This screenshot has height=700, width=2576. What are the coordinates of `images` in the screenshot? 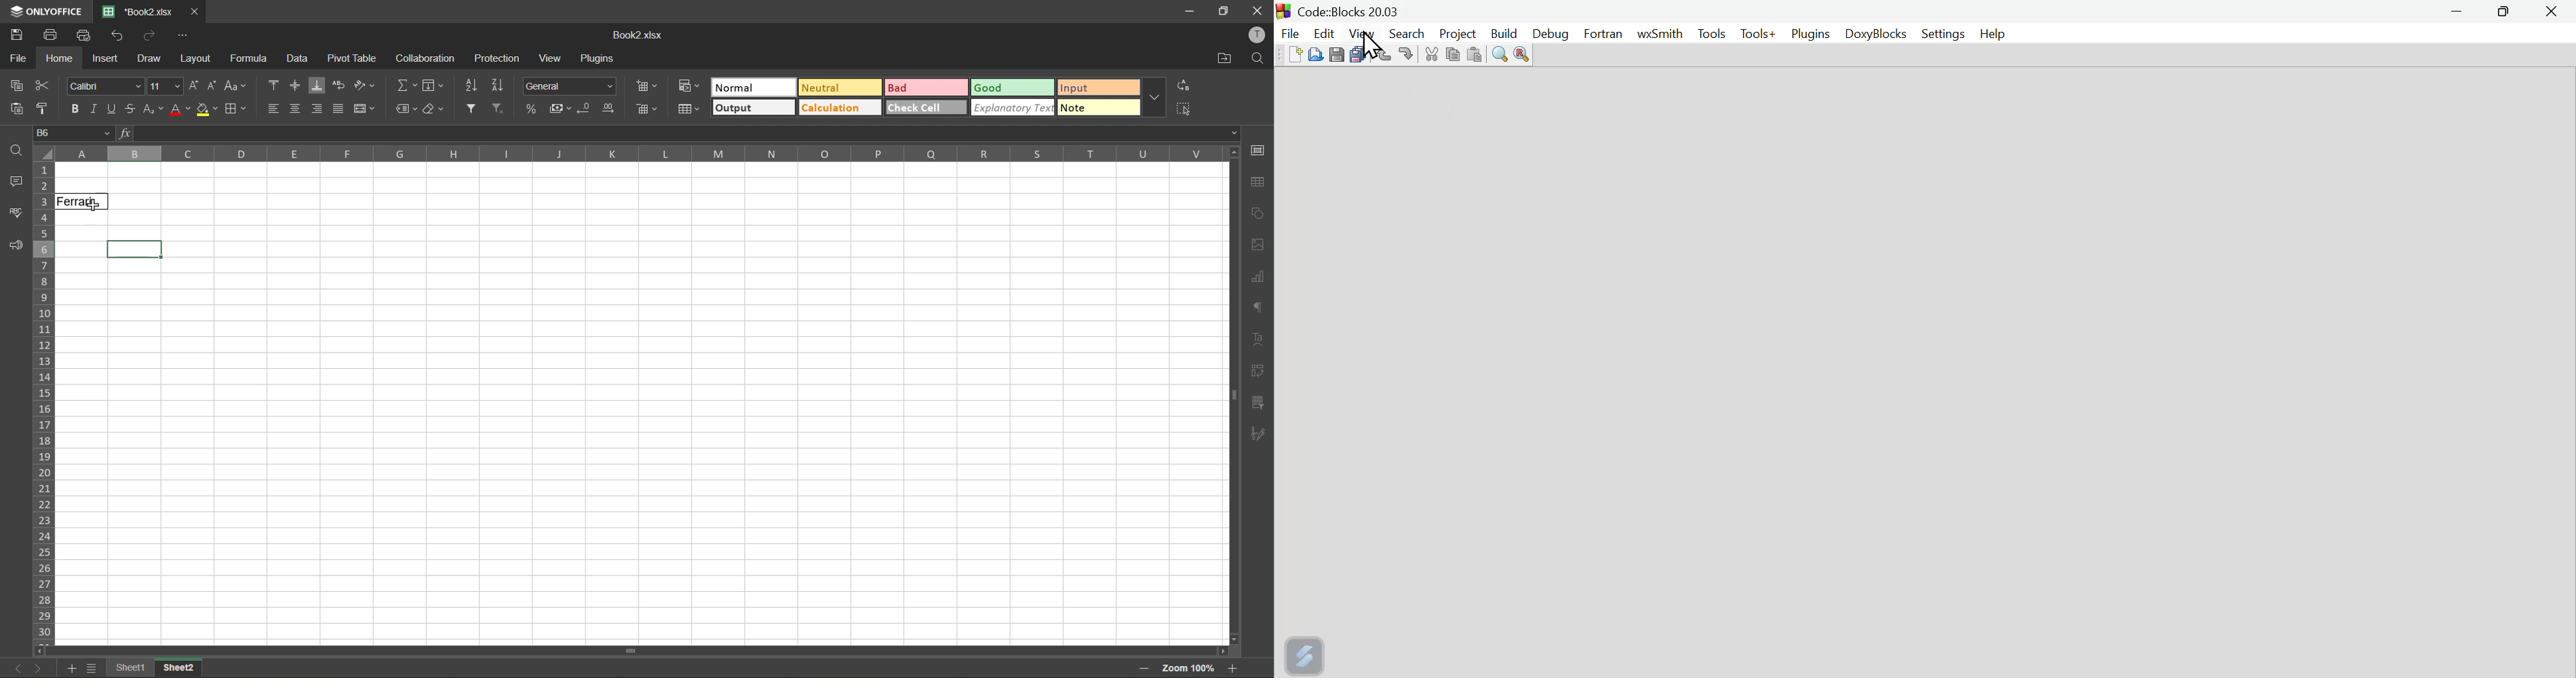 It's located at (1256, 245).